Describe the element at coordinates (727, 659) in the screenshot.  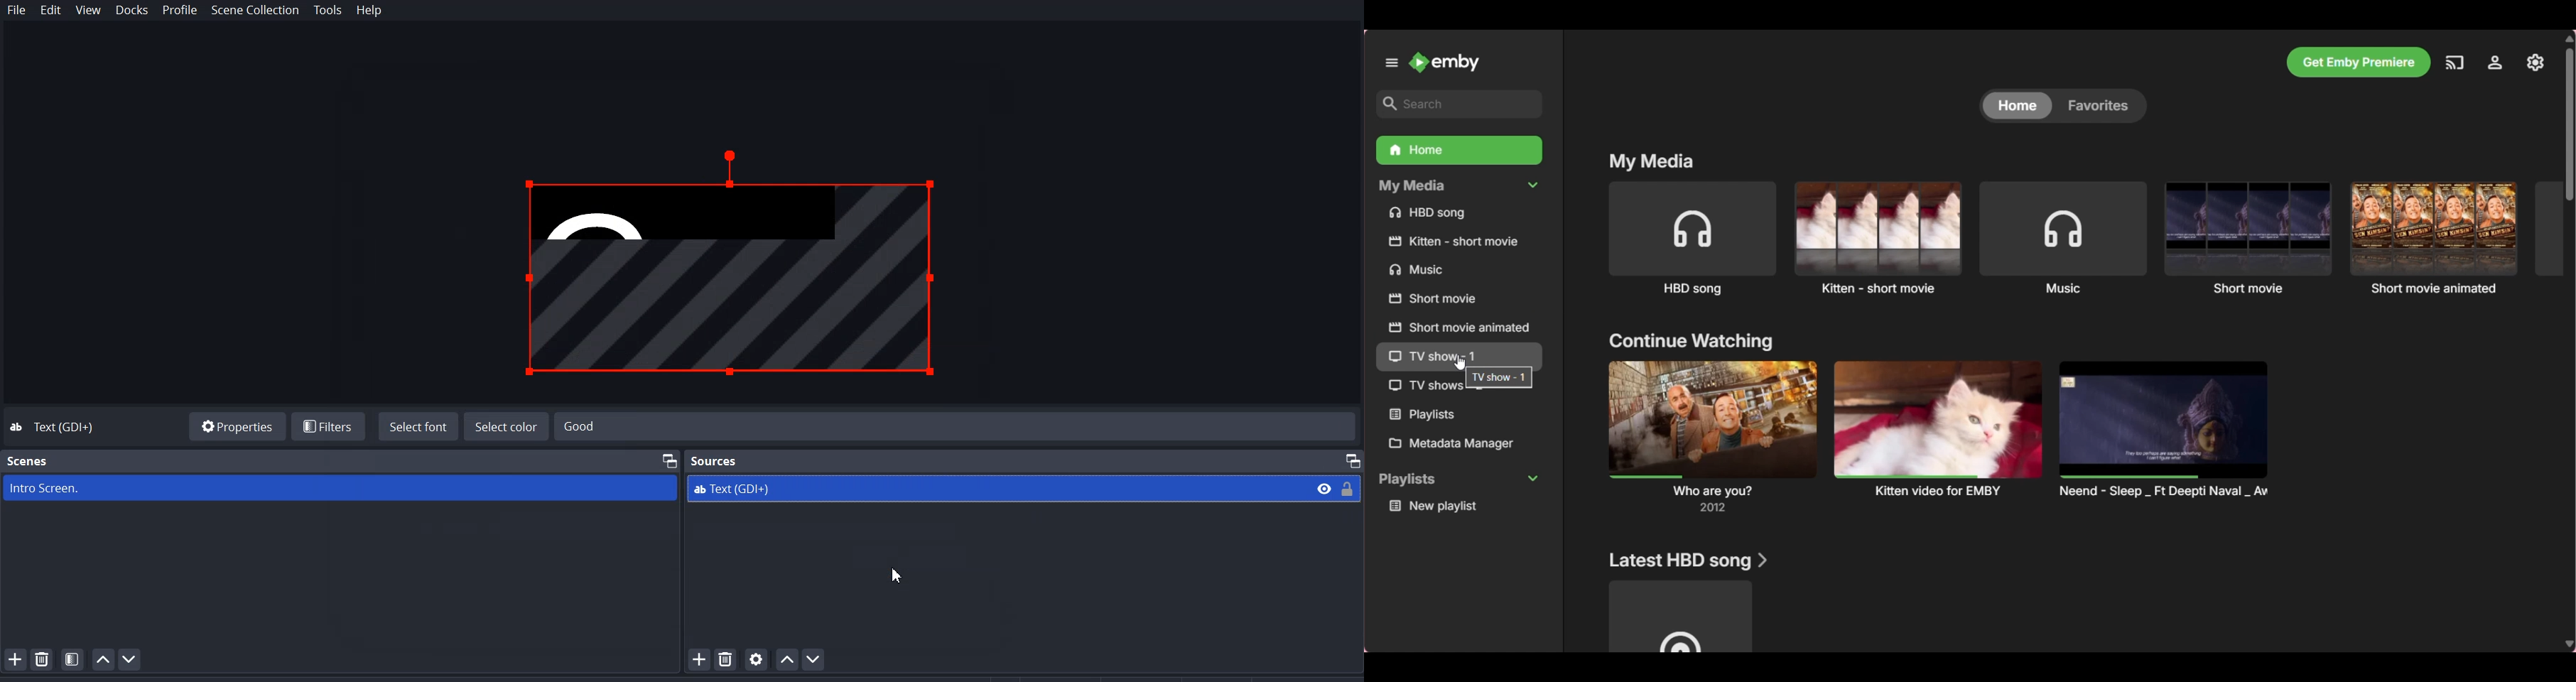
I see `Remove selected Source` at that location.